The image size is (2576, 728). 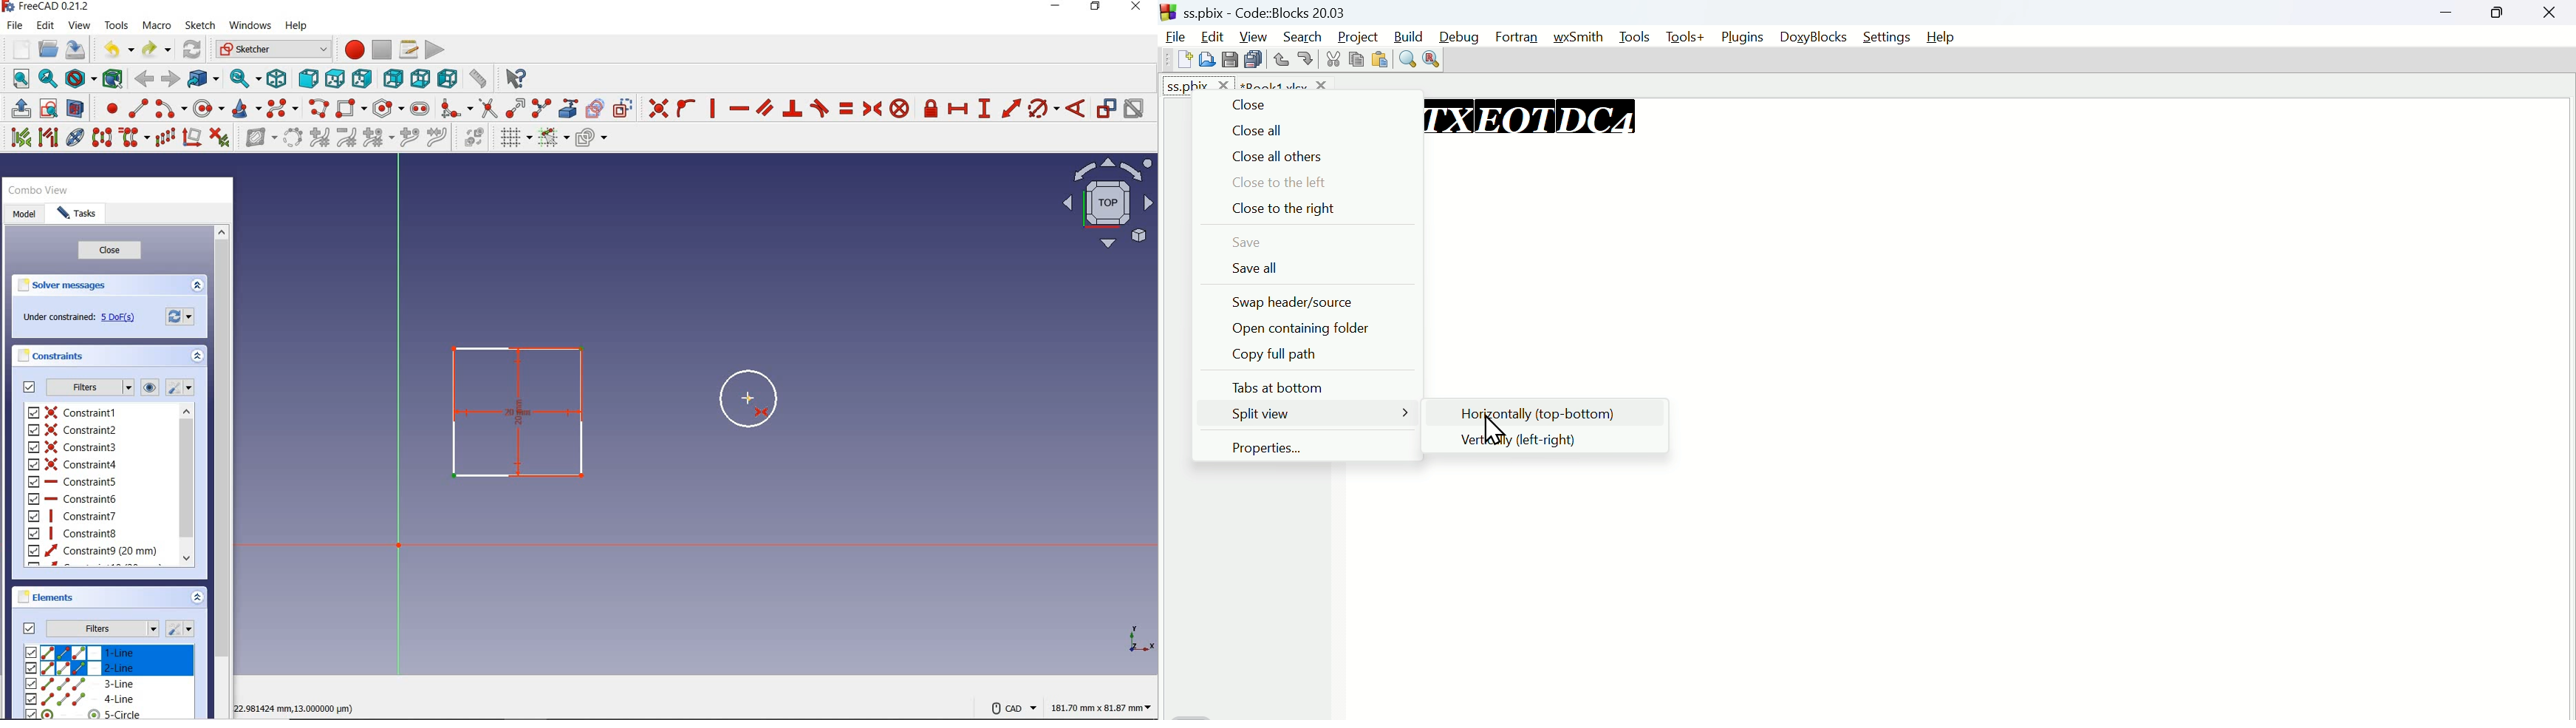 I want to click on create B-spline, so click(x=284, y=108).